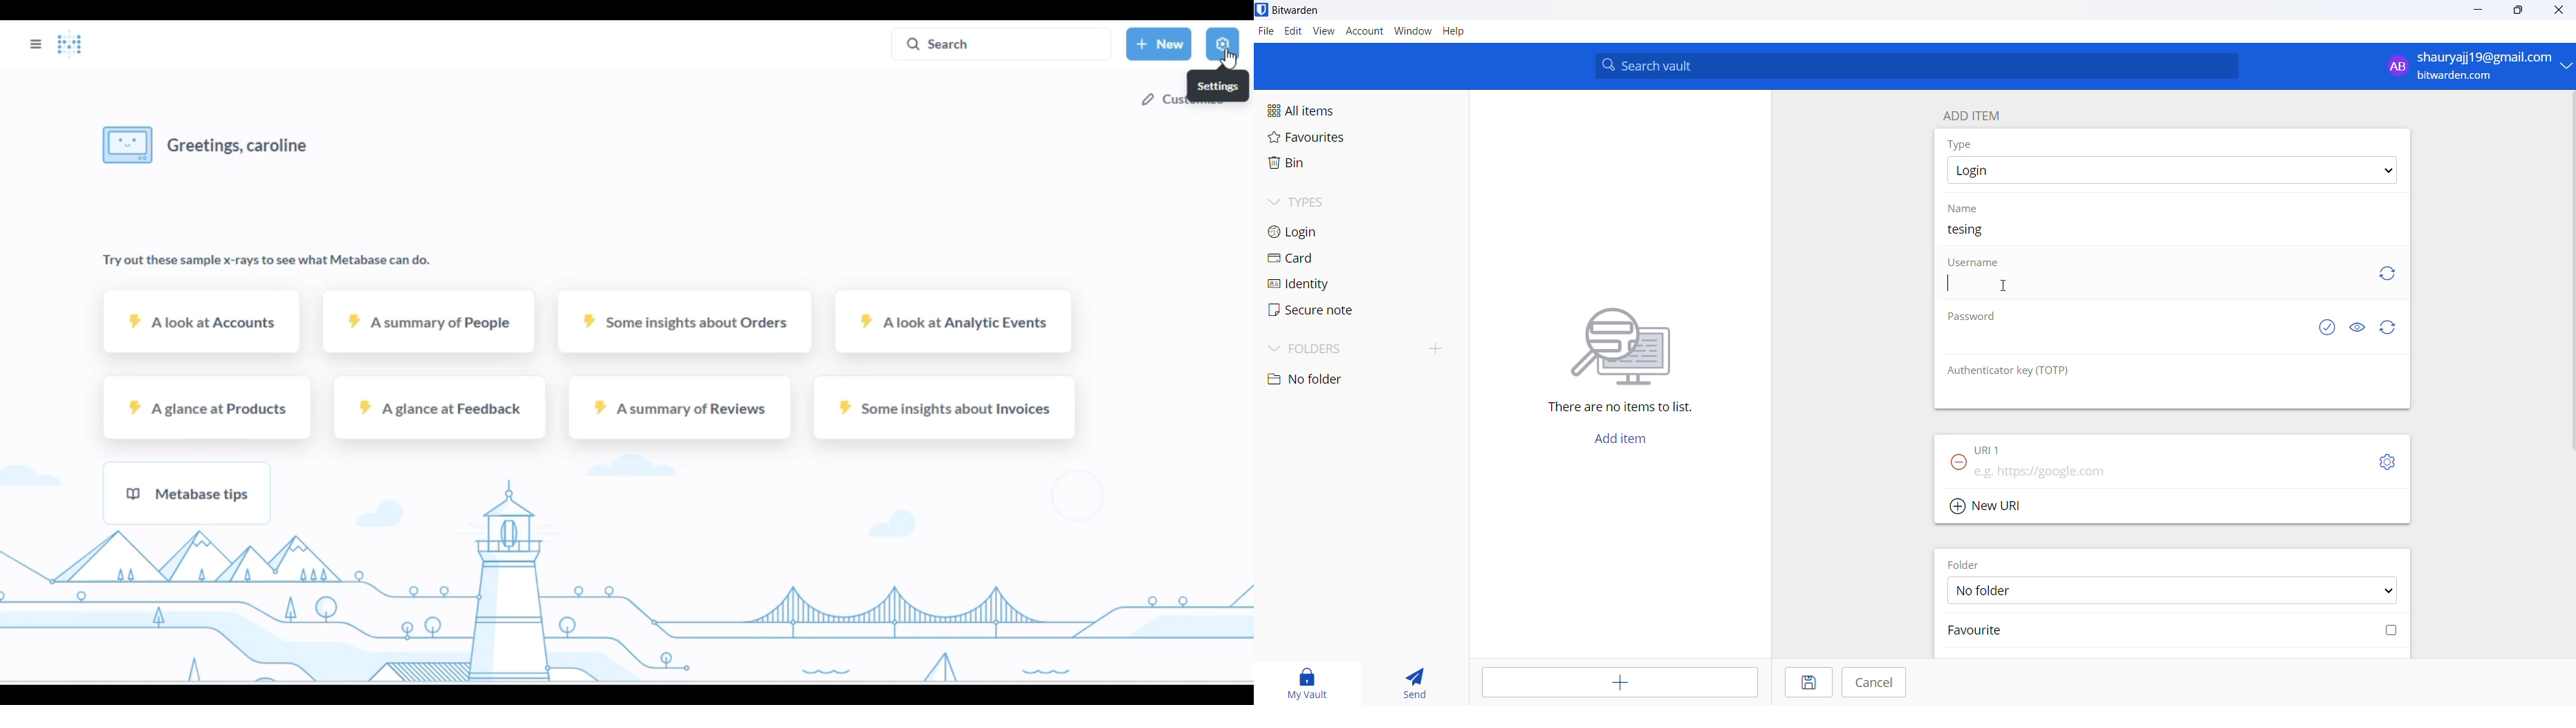 The height and width of the screenshot is (728, 2576). Describe the element at coordinates (2161, 470) in the screenshot. I see `URL input box` at that location.